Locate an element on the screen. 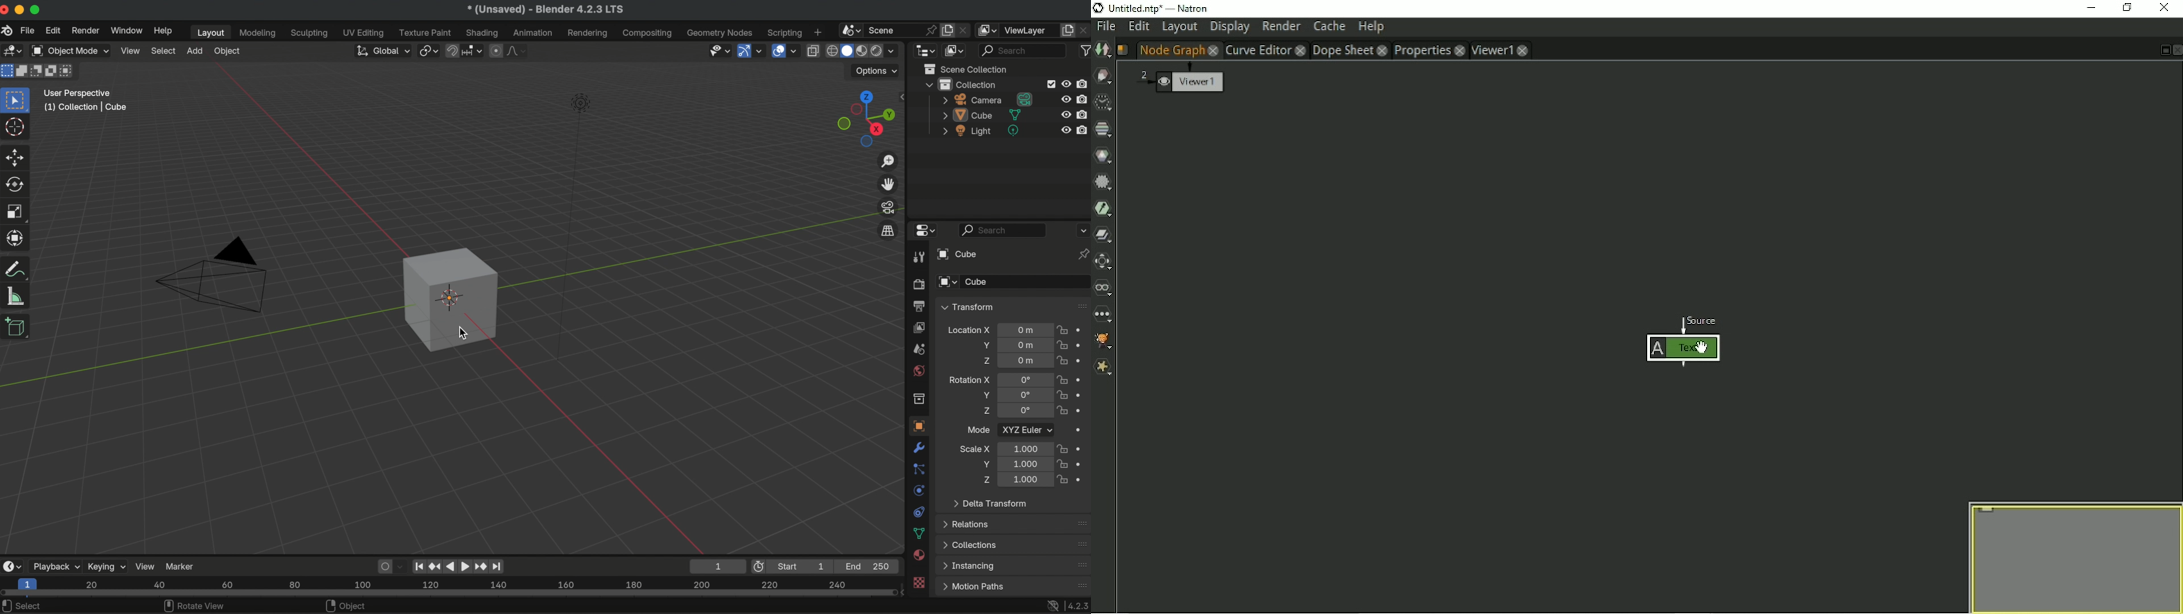 The width and height of the screenshot is (2184, 616).  is located at coordinates (973, 587).